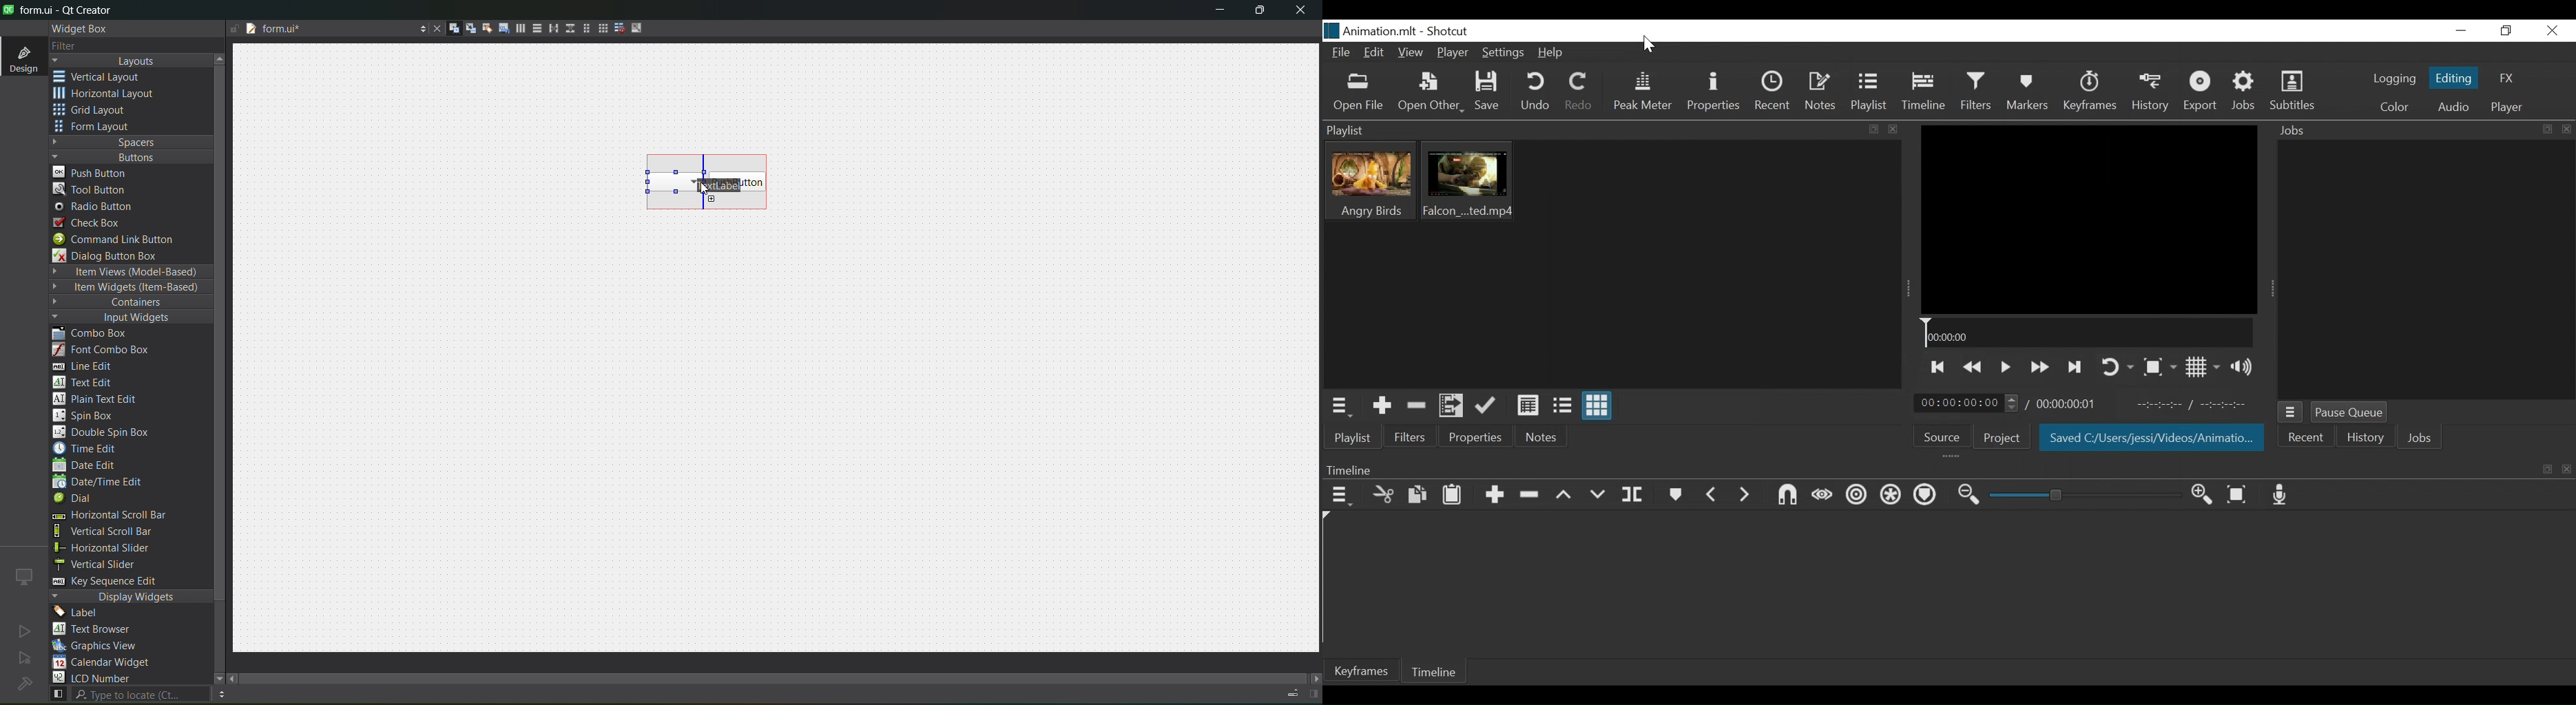 Image resolution: width=2576 pixels, height=728 pixels. Describe the element at coordinates (2241, 495) in the screenshot. I see `Zoom timeline to fit` at that location.